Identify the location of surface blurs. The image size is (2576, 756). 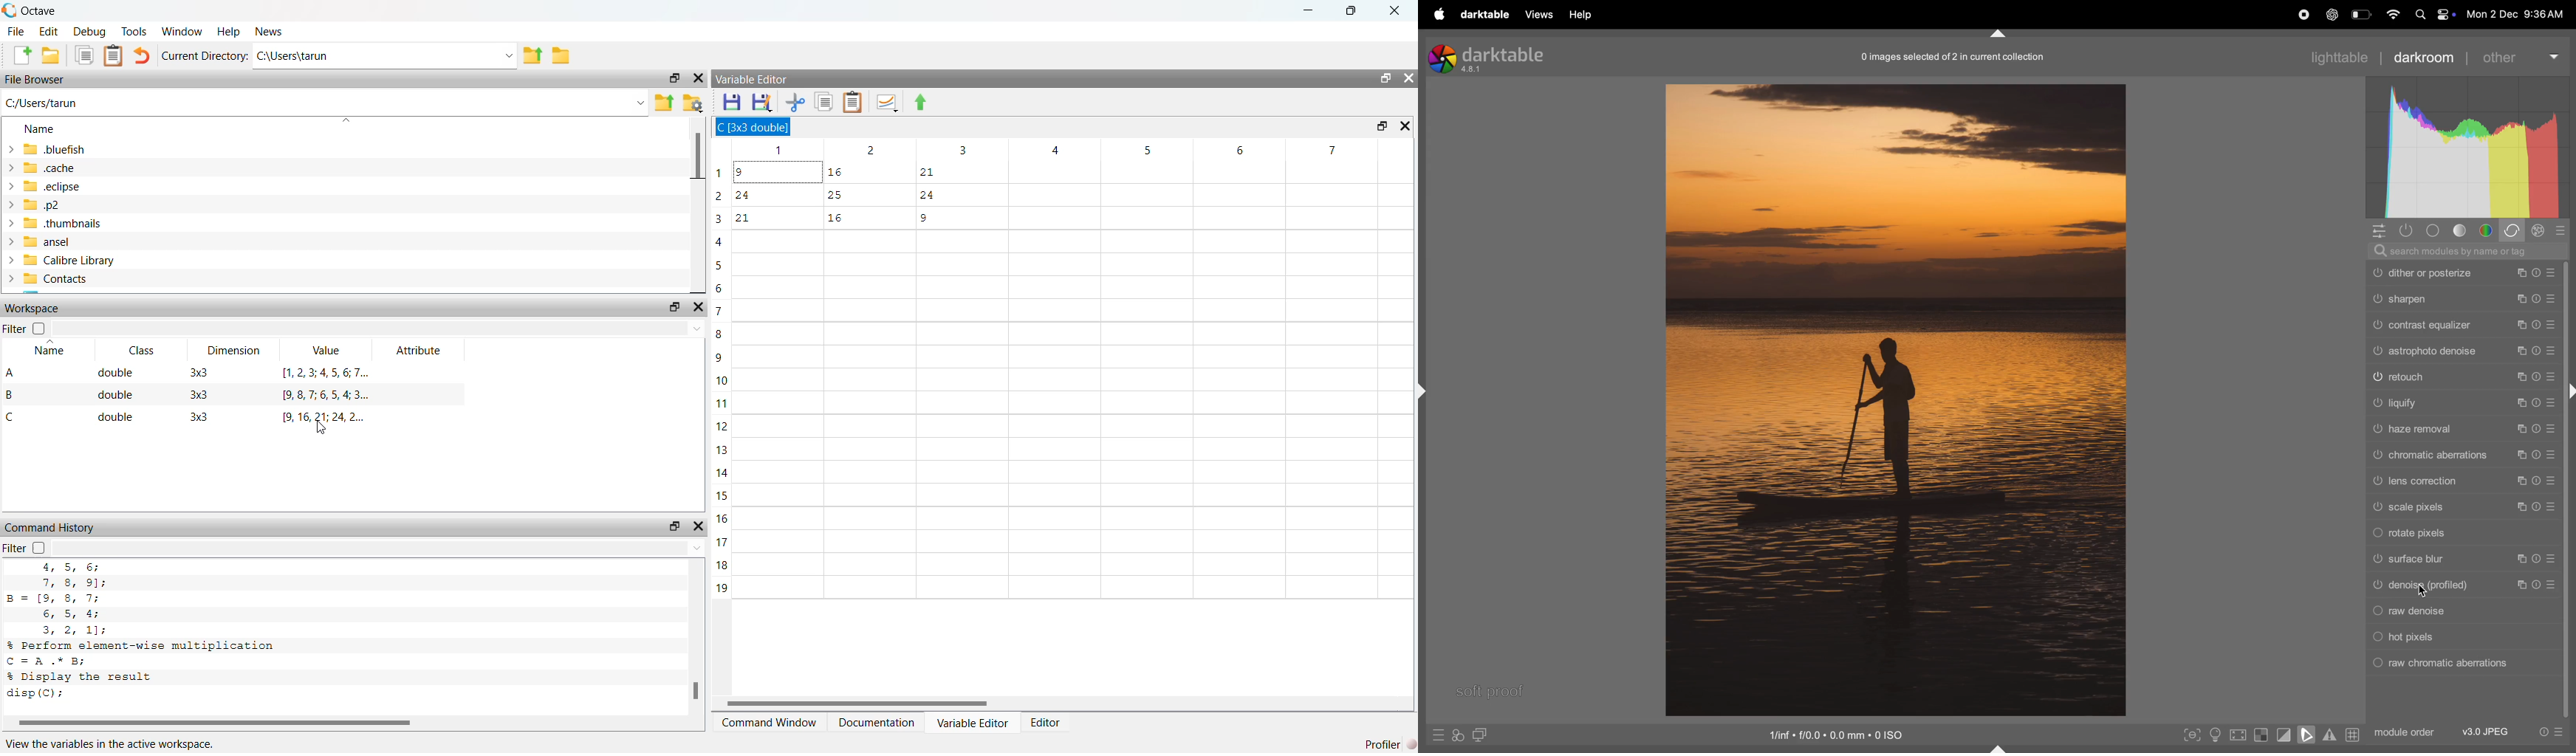
(2465, 559).